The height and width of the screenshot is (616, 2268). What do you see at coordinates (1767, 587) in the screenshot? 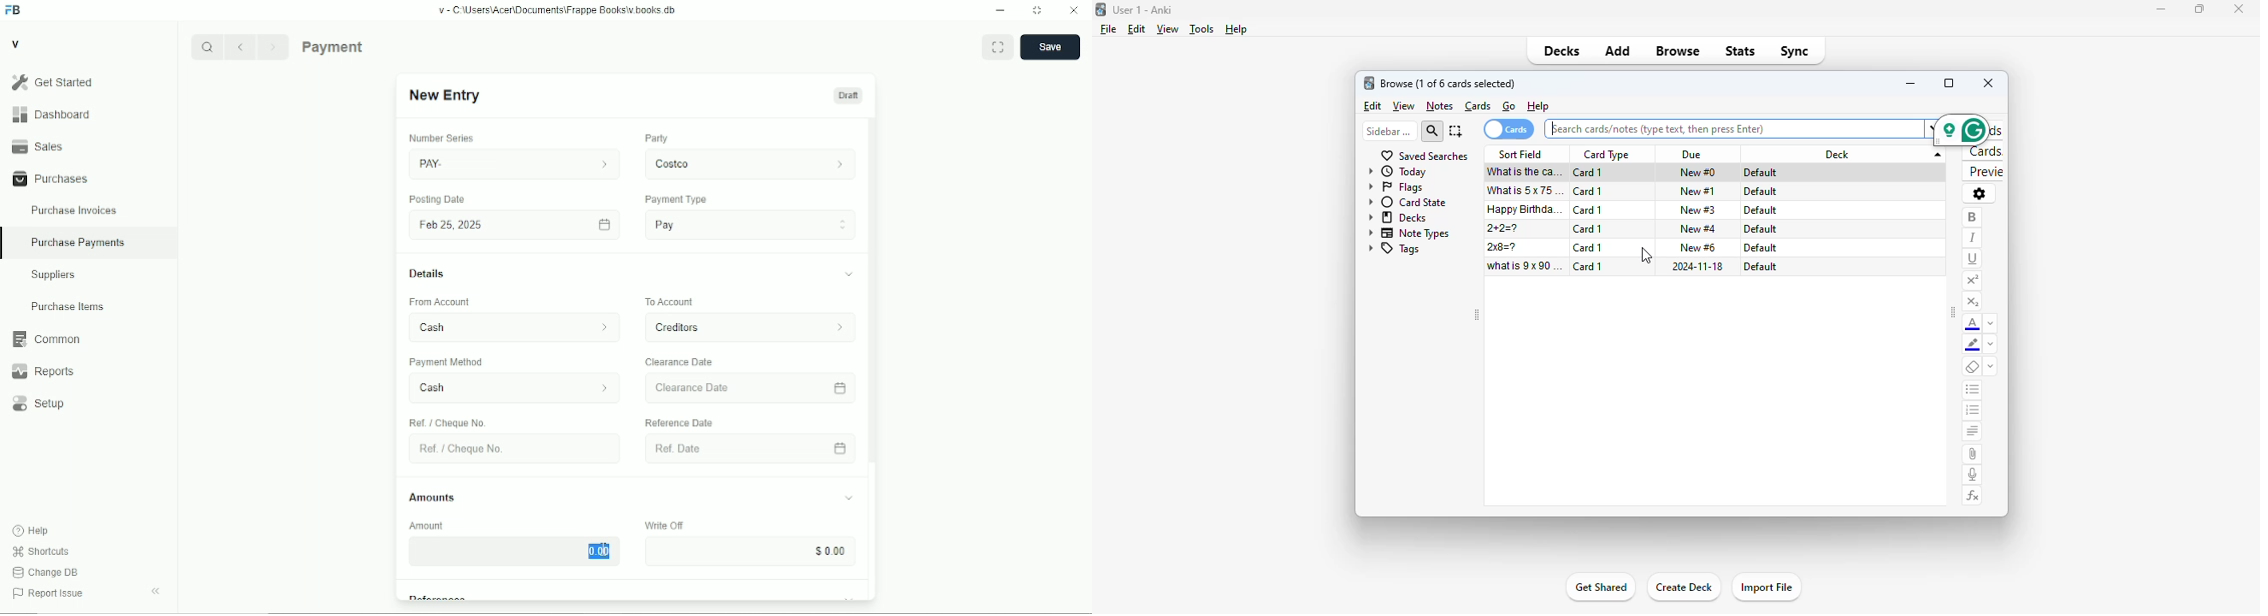
I see `import file` at bounding box center [1767, 587].